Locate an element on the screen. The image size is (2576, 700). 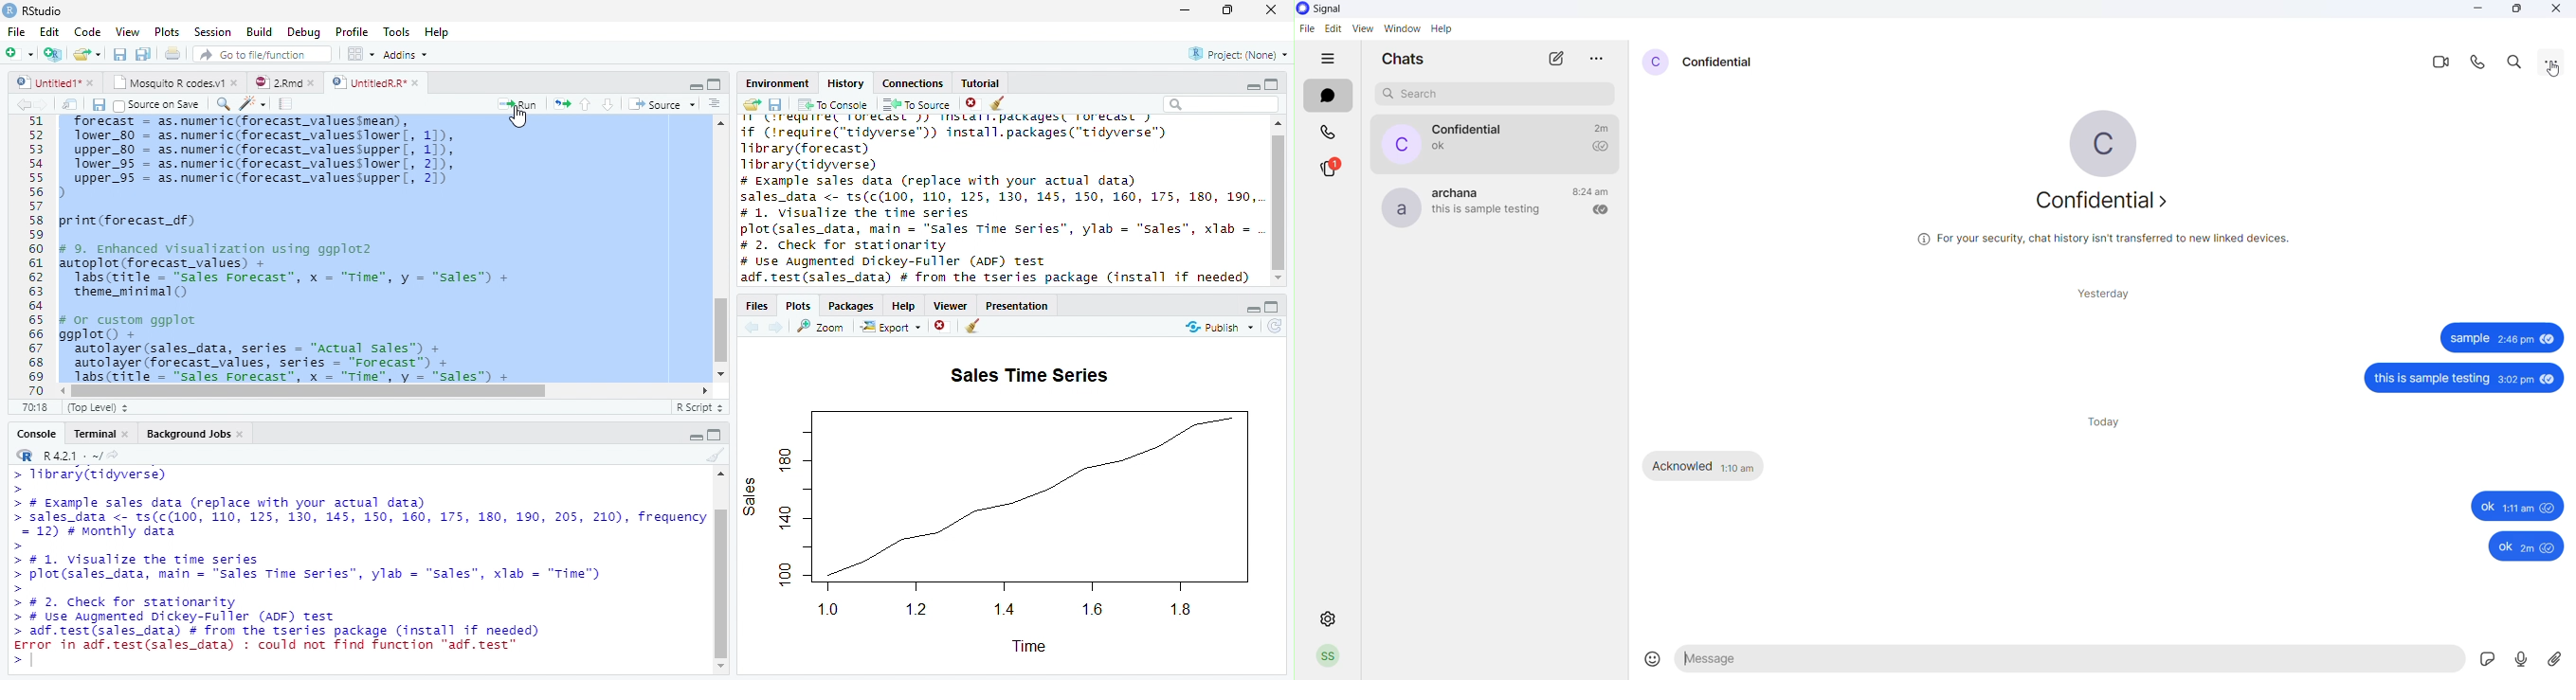
Delete is located at coordinates (940, 325).